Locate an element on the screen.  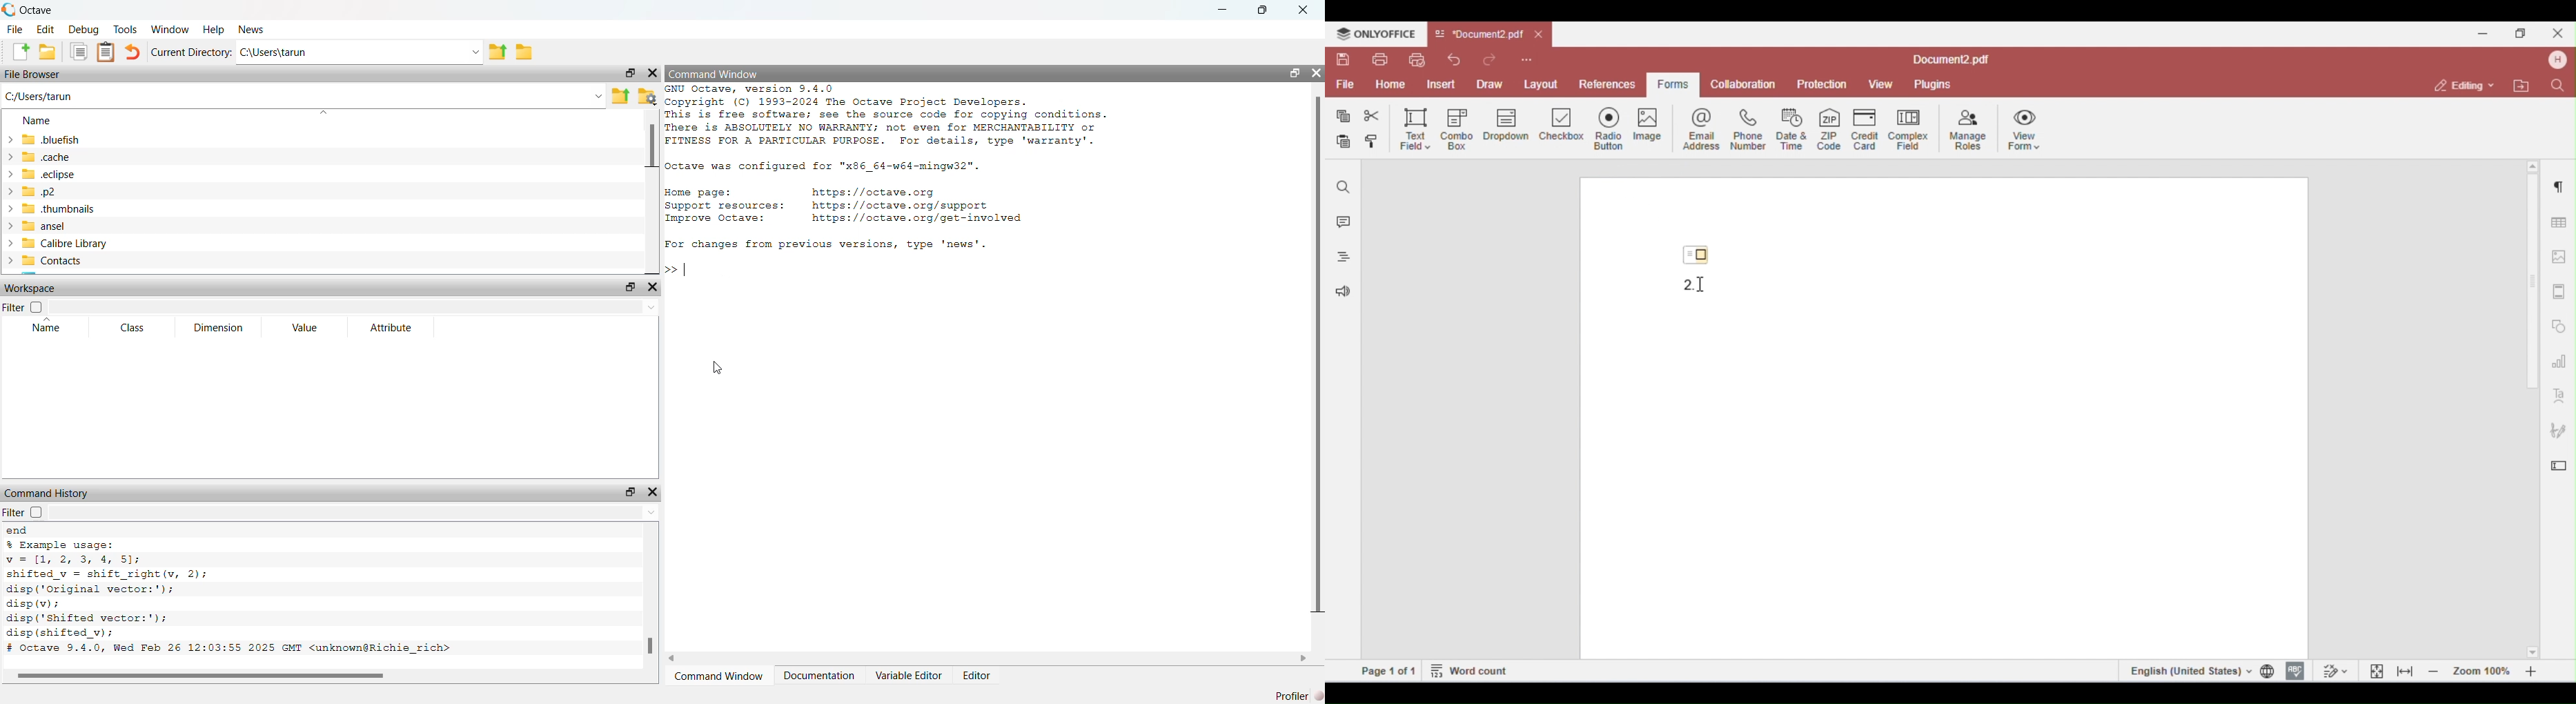
hide widget is located at coordinates (654, 286).